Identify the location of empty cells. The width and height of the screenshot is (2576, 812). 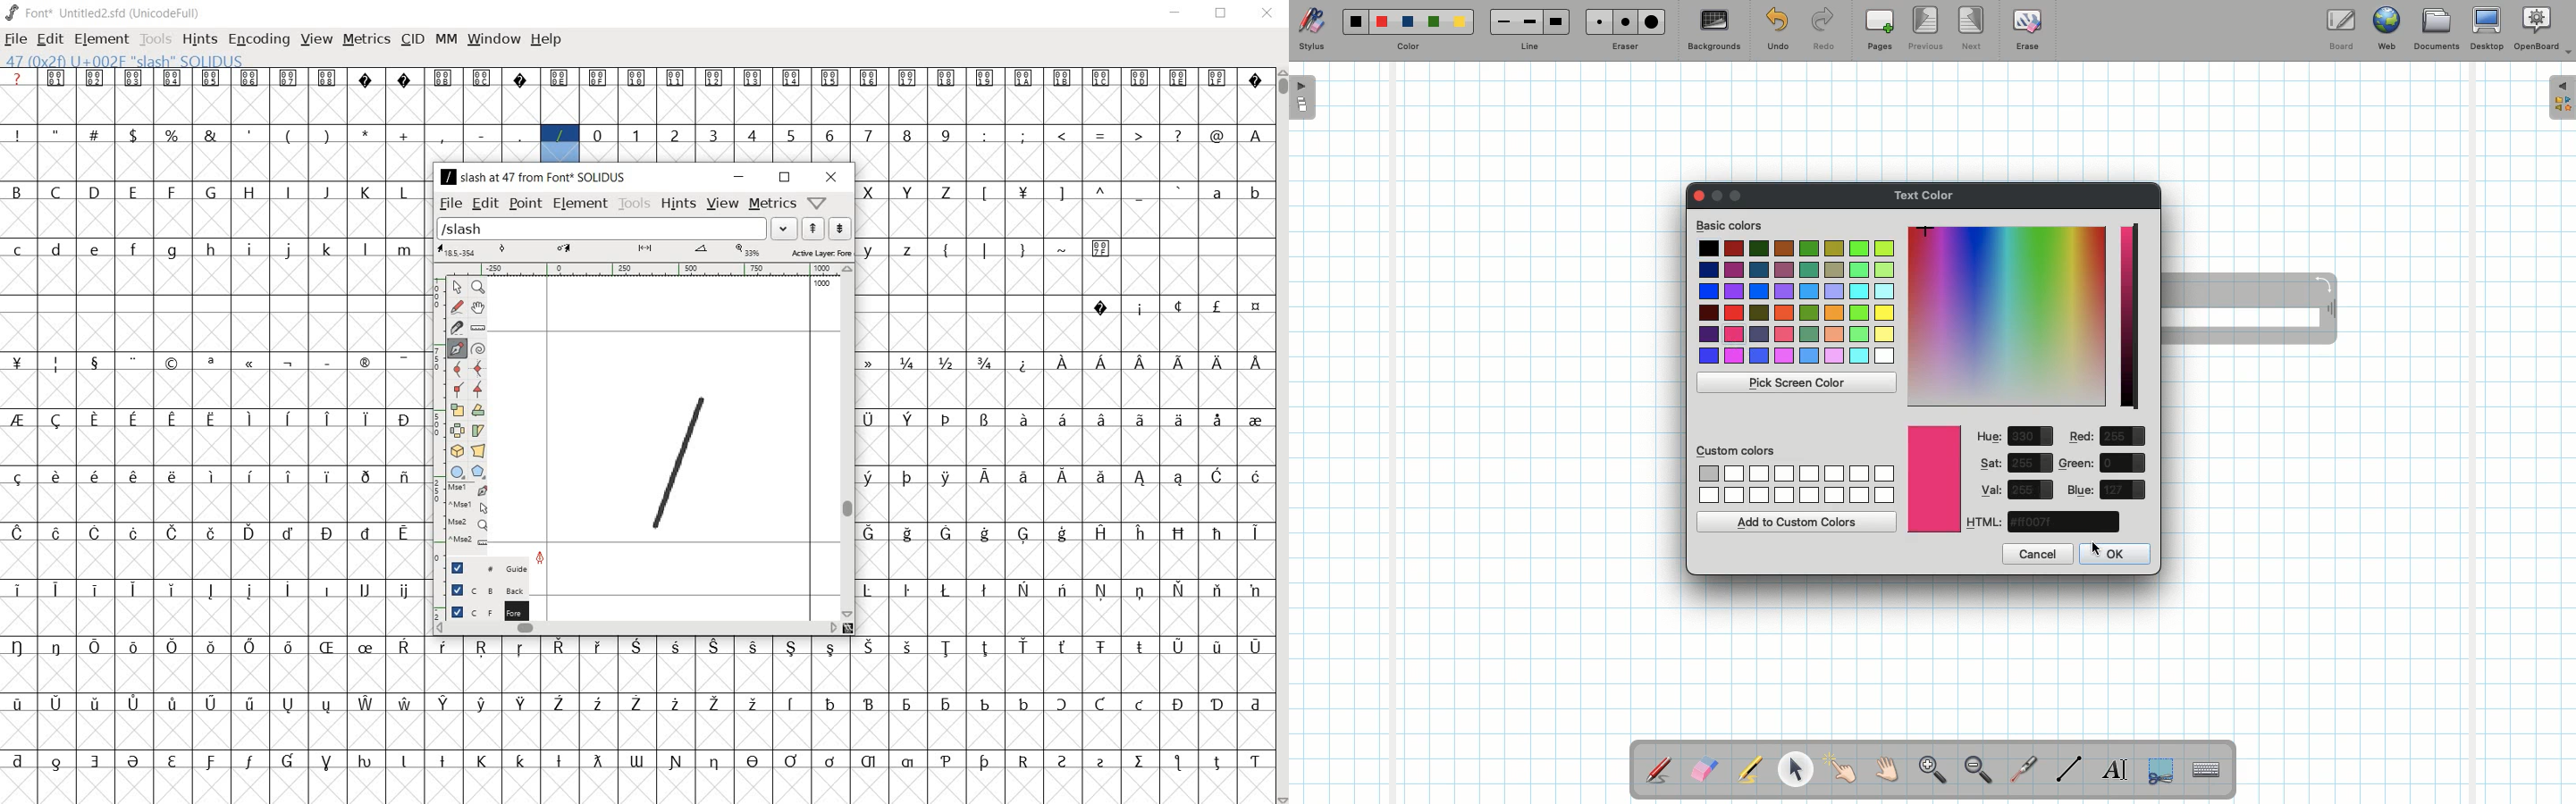
(218, 503).